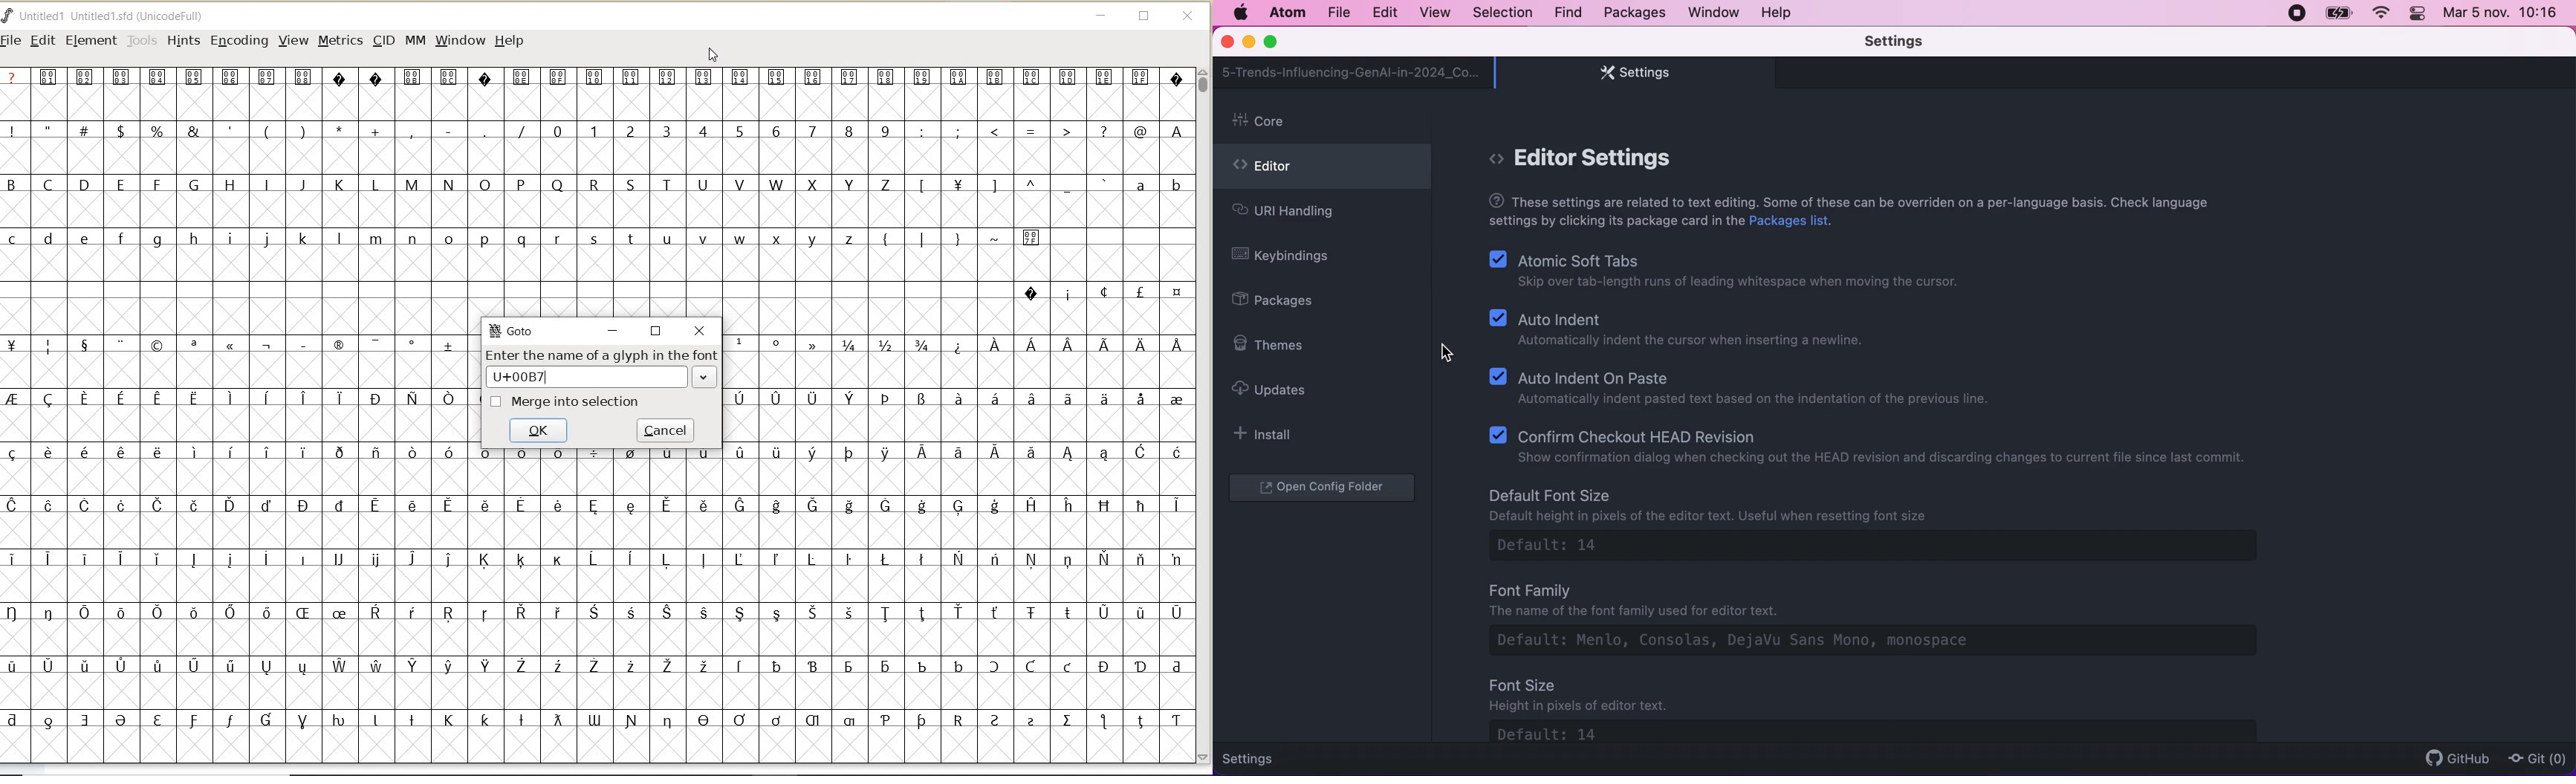 The width and height of the screenshot is (2576, 784). I want to click on special characters, so click(1054, 132).